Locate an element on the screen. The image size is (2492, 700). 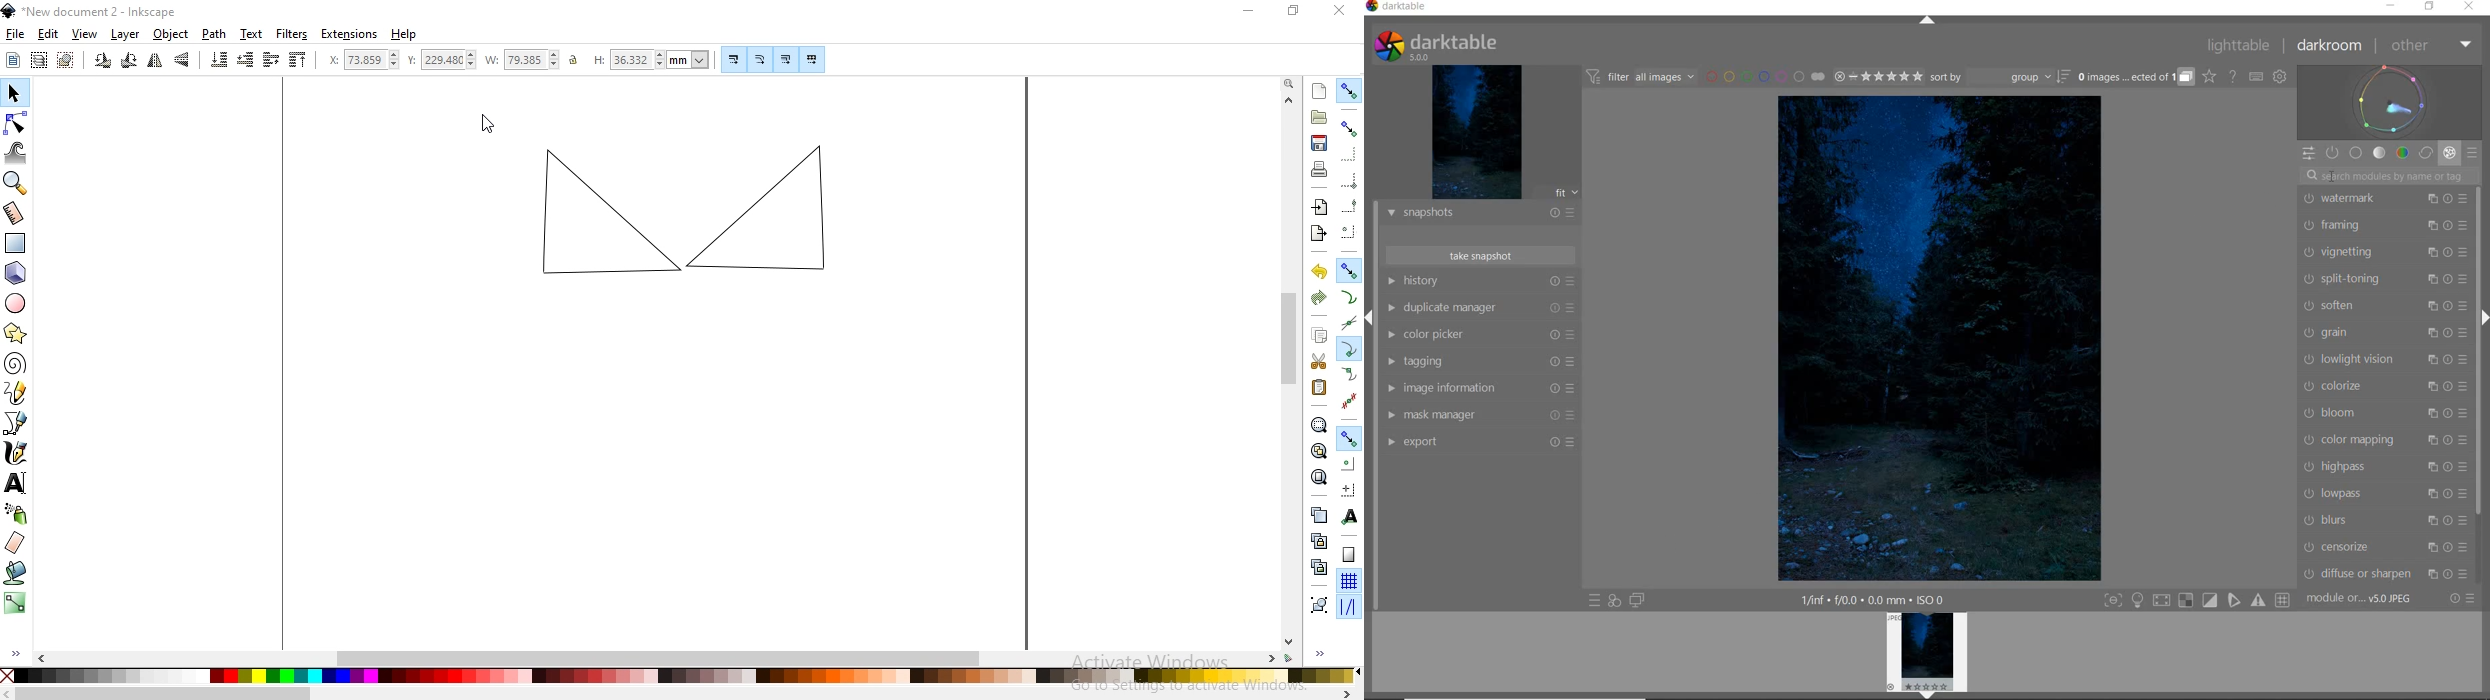
scrollbar is located at coordinates (1291, 372).